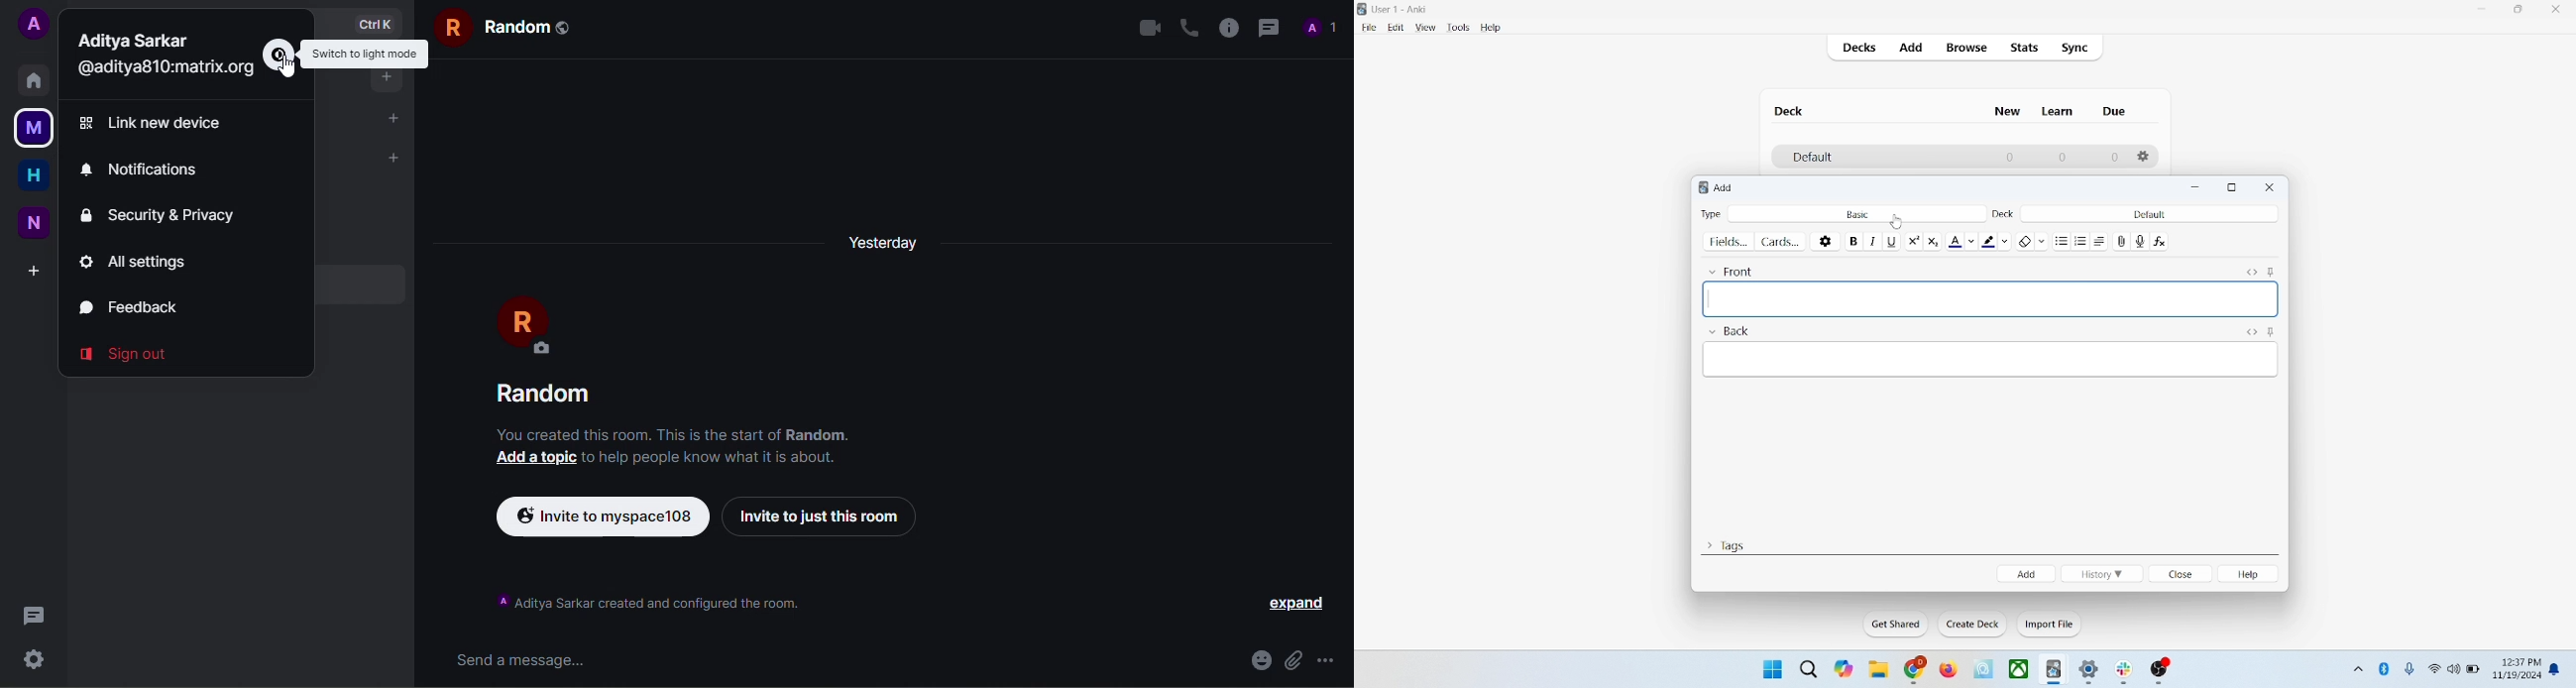  Describe the element at coordinates (168, 214) in the screenshot. I see `security` at that location.